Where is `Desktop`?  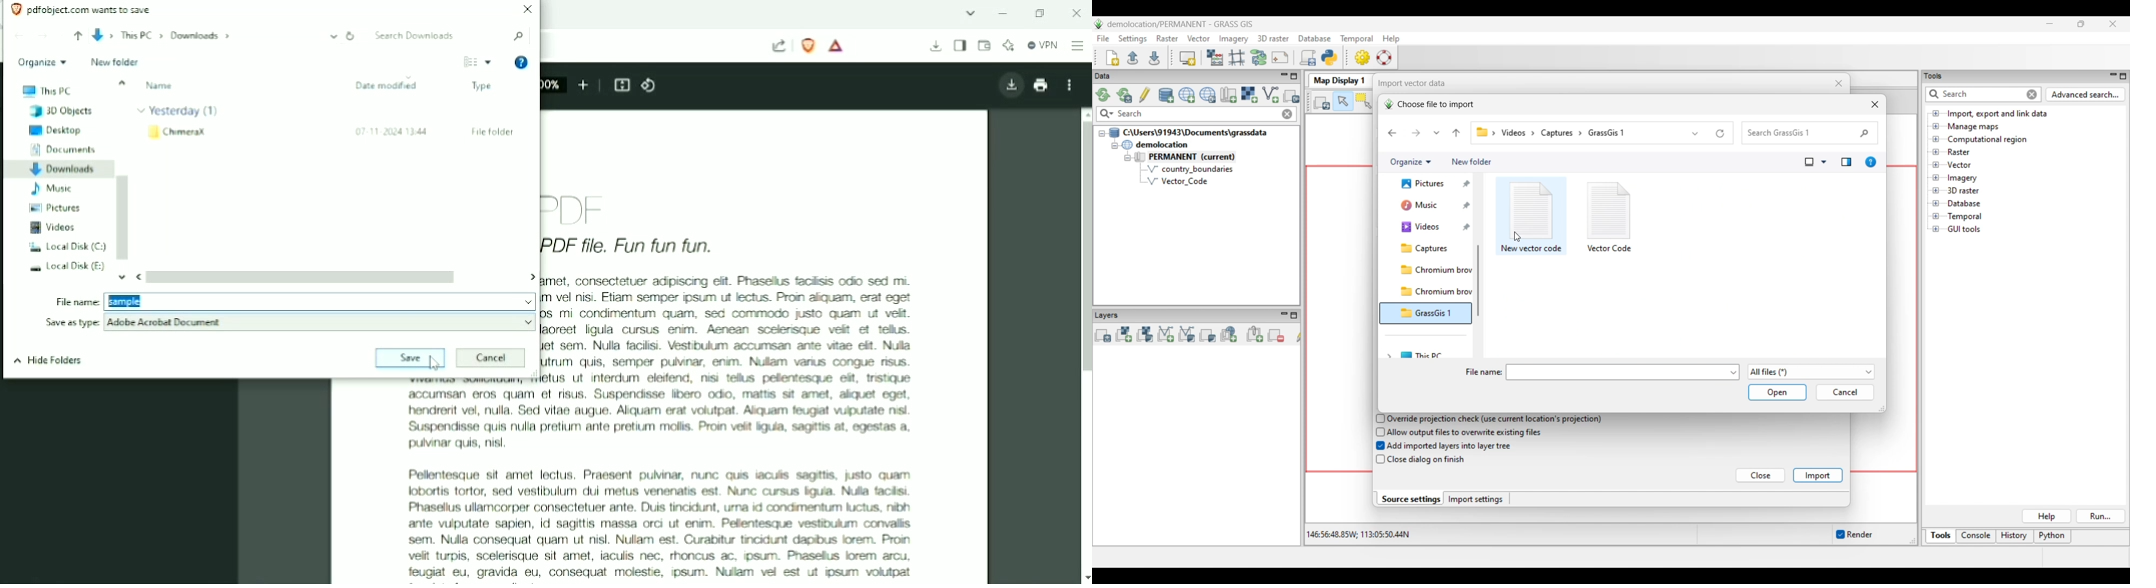
Desktop is located at coordinates (57, 131).